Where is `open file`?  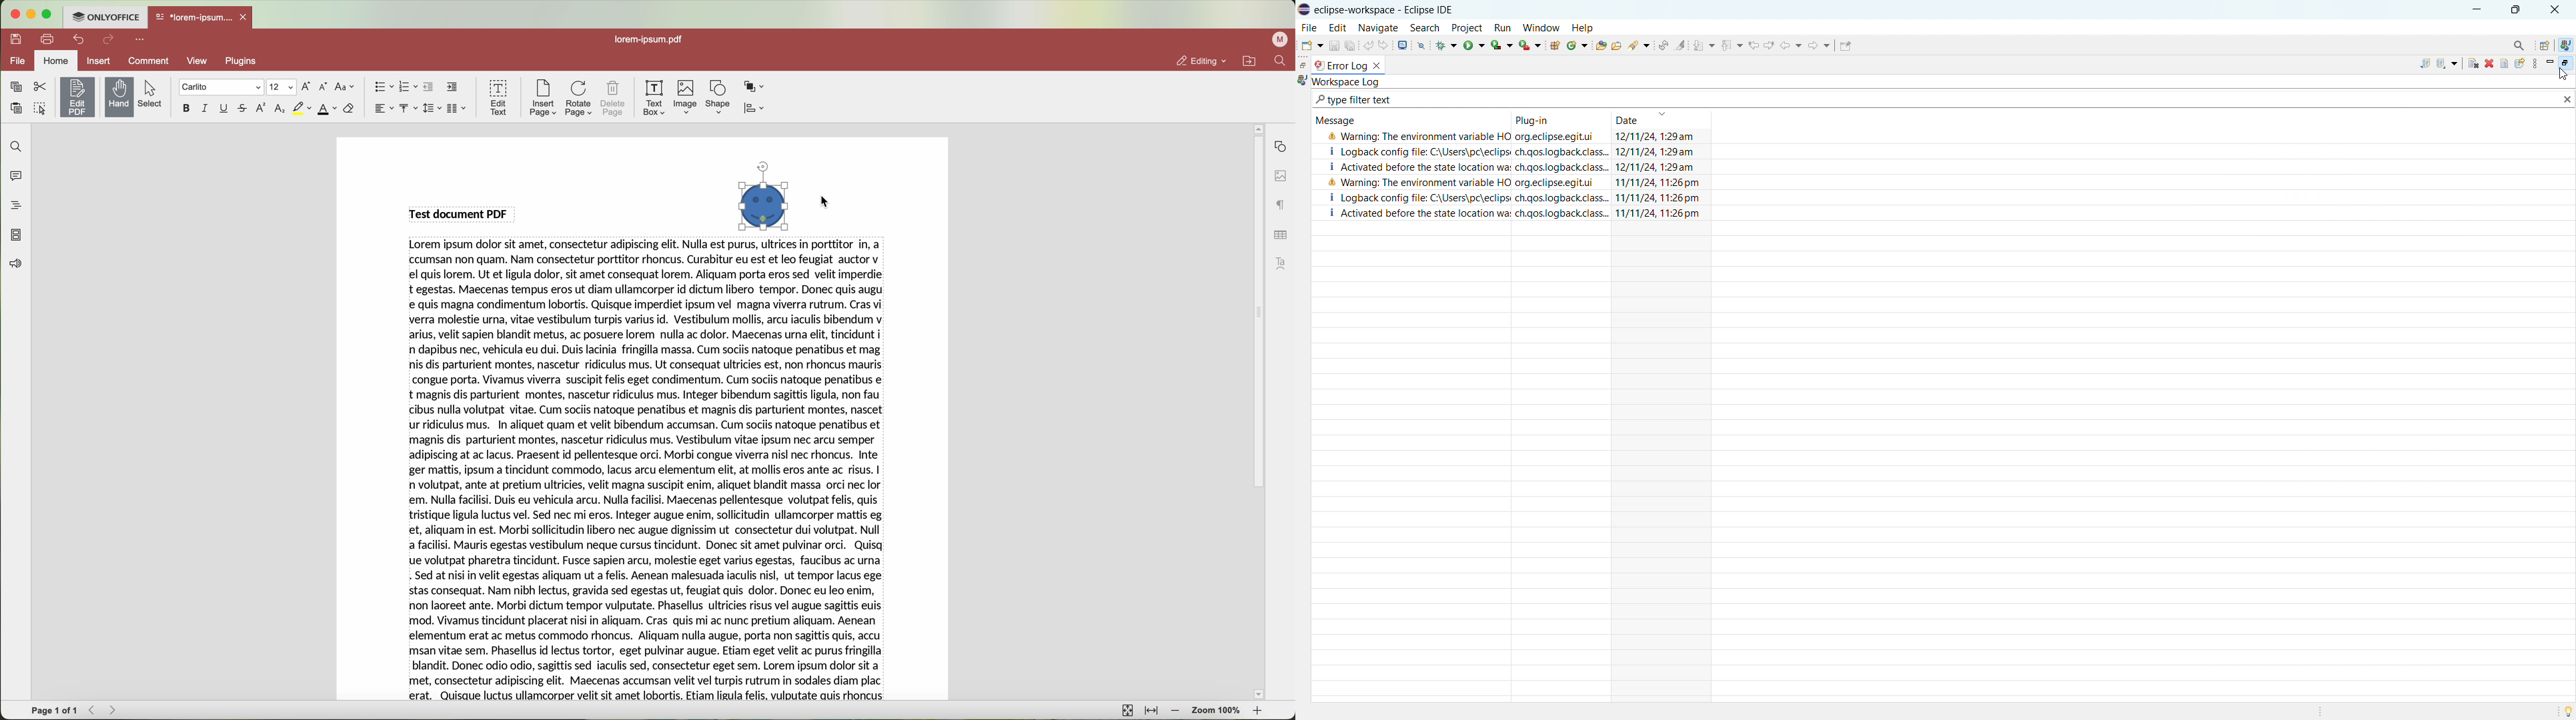 open file is located at coordinates (202, 18).